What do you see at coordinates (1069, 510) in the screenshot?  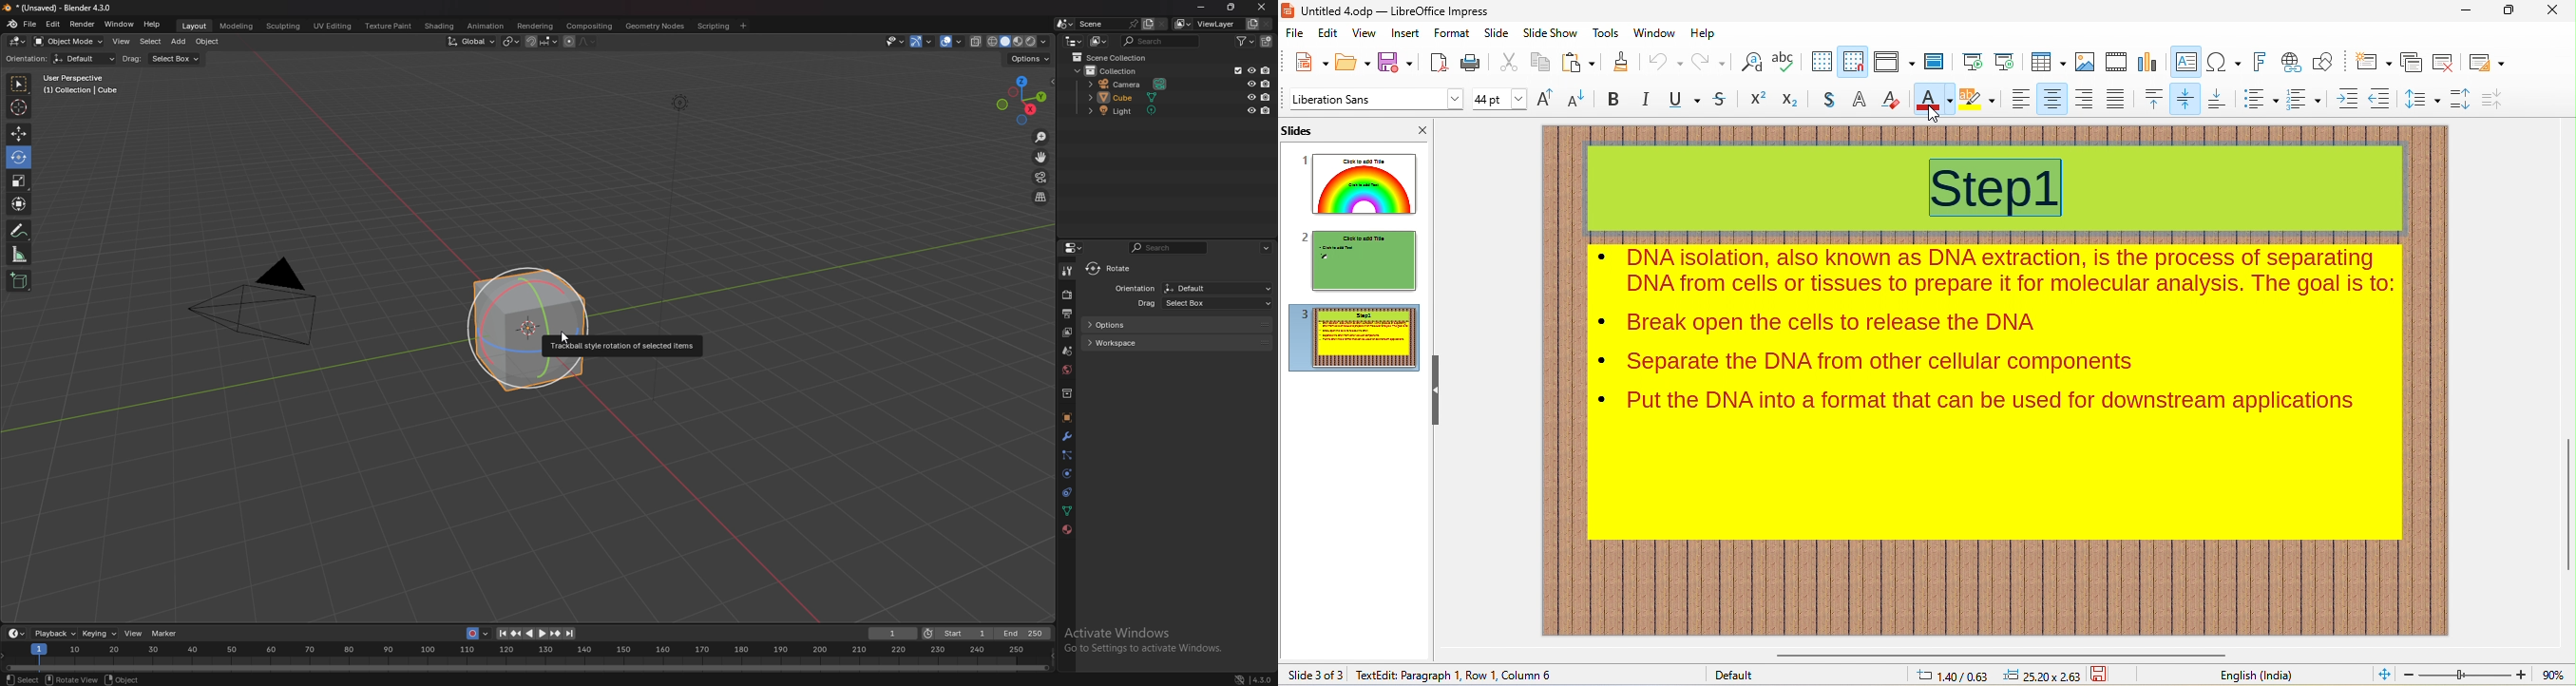 I see `data` at bounding box center [1069, 510].